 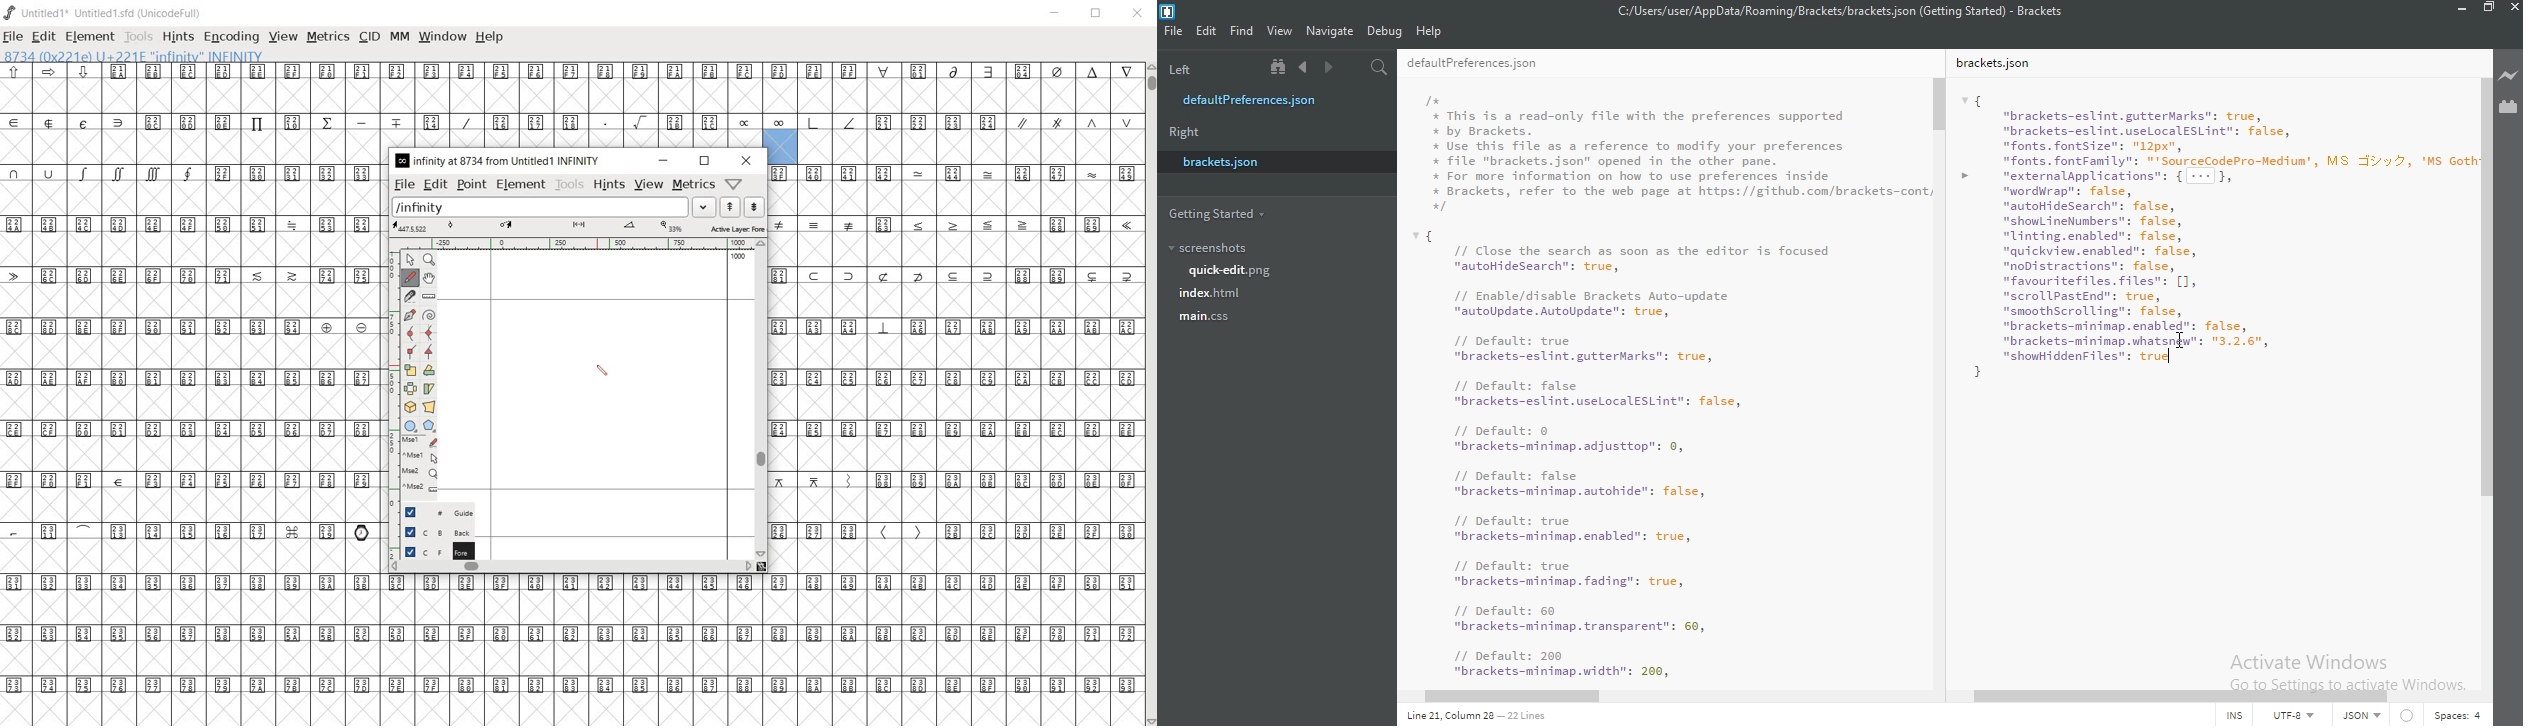 I want to click on polygon or star, so click(x=430, y=425).